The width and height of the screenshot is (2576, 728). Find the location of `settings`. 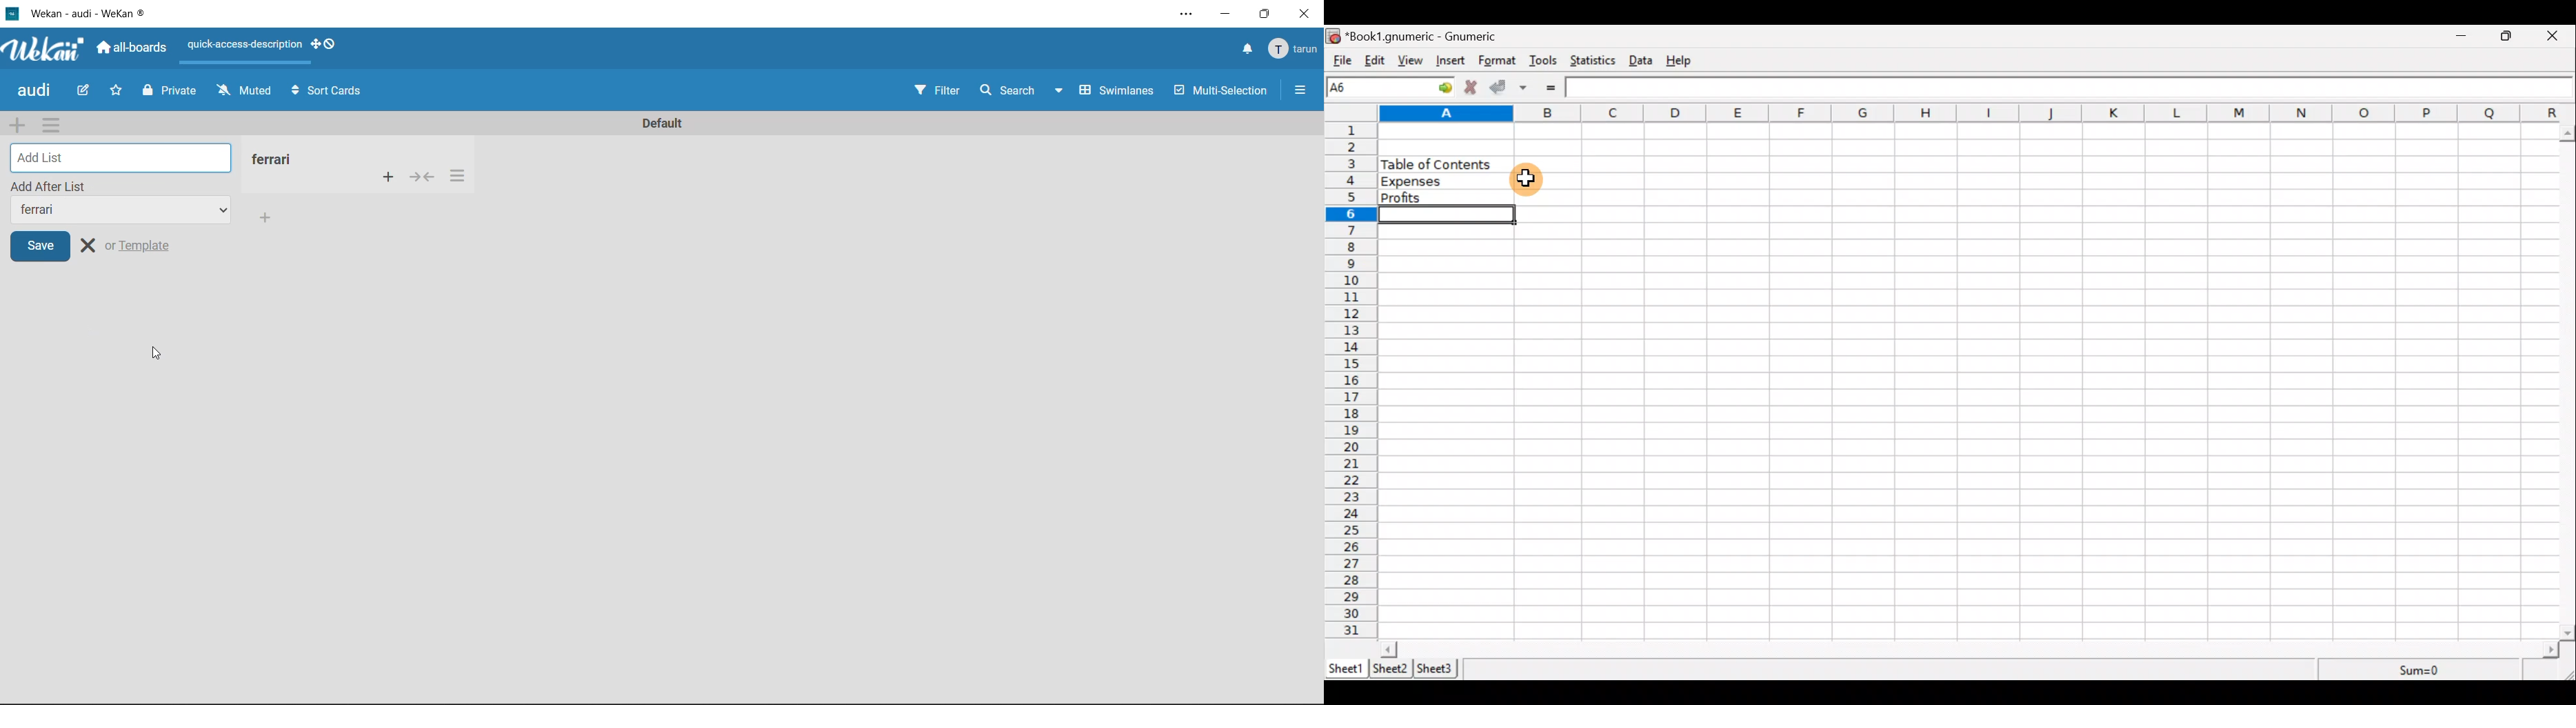

settings is located at coordinates (1184, 14).